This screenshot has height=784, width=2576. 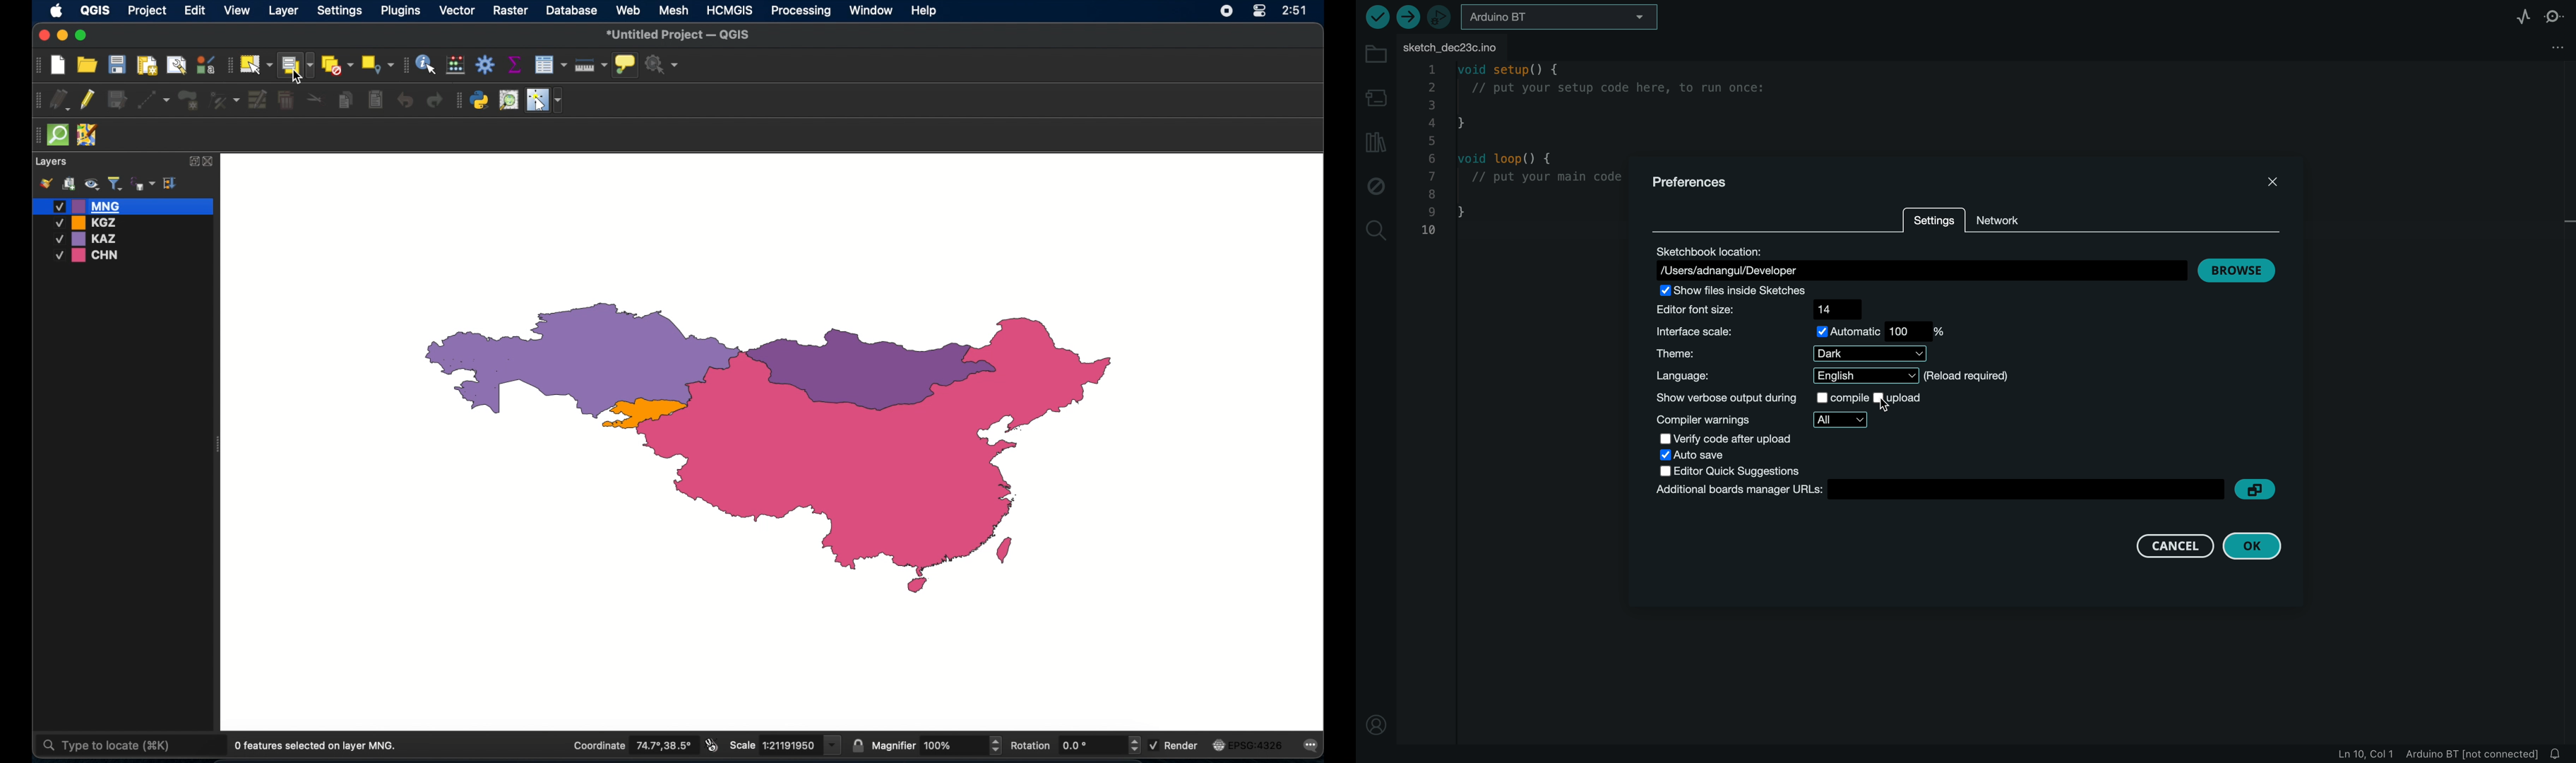 I want to click on no action selected , so click(x=663, y=64).